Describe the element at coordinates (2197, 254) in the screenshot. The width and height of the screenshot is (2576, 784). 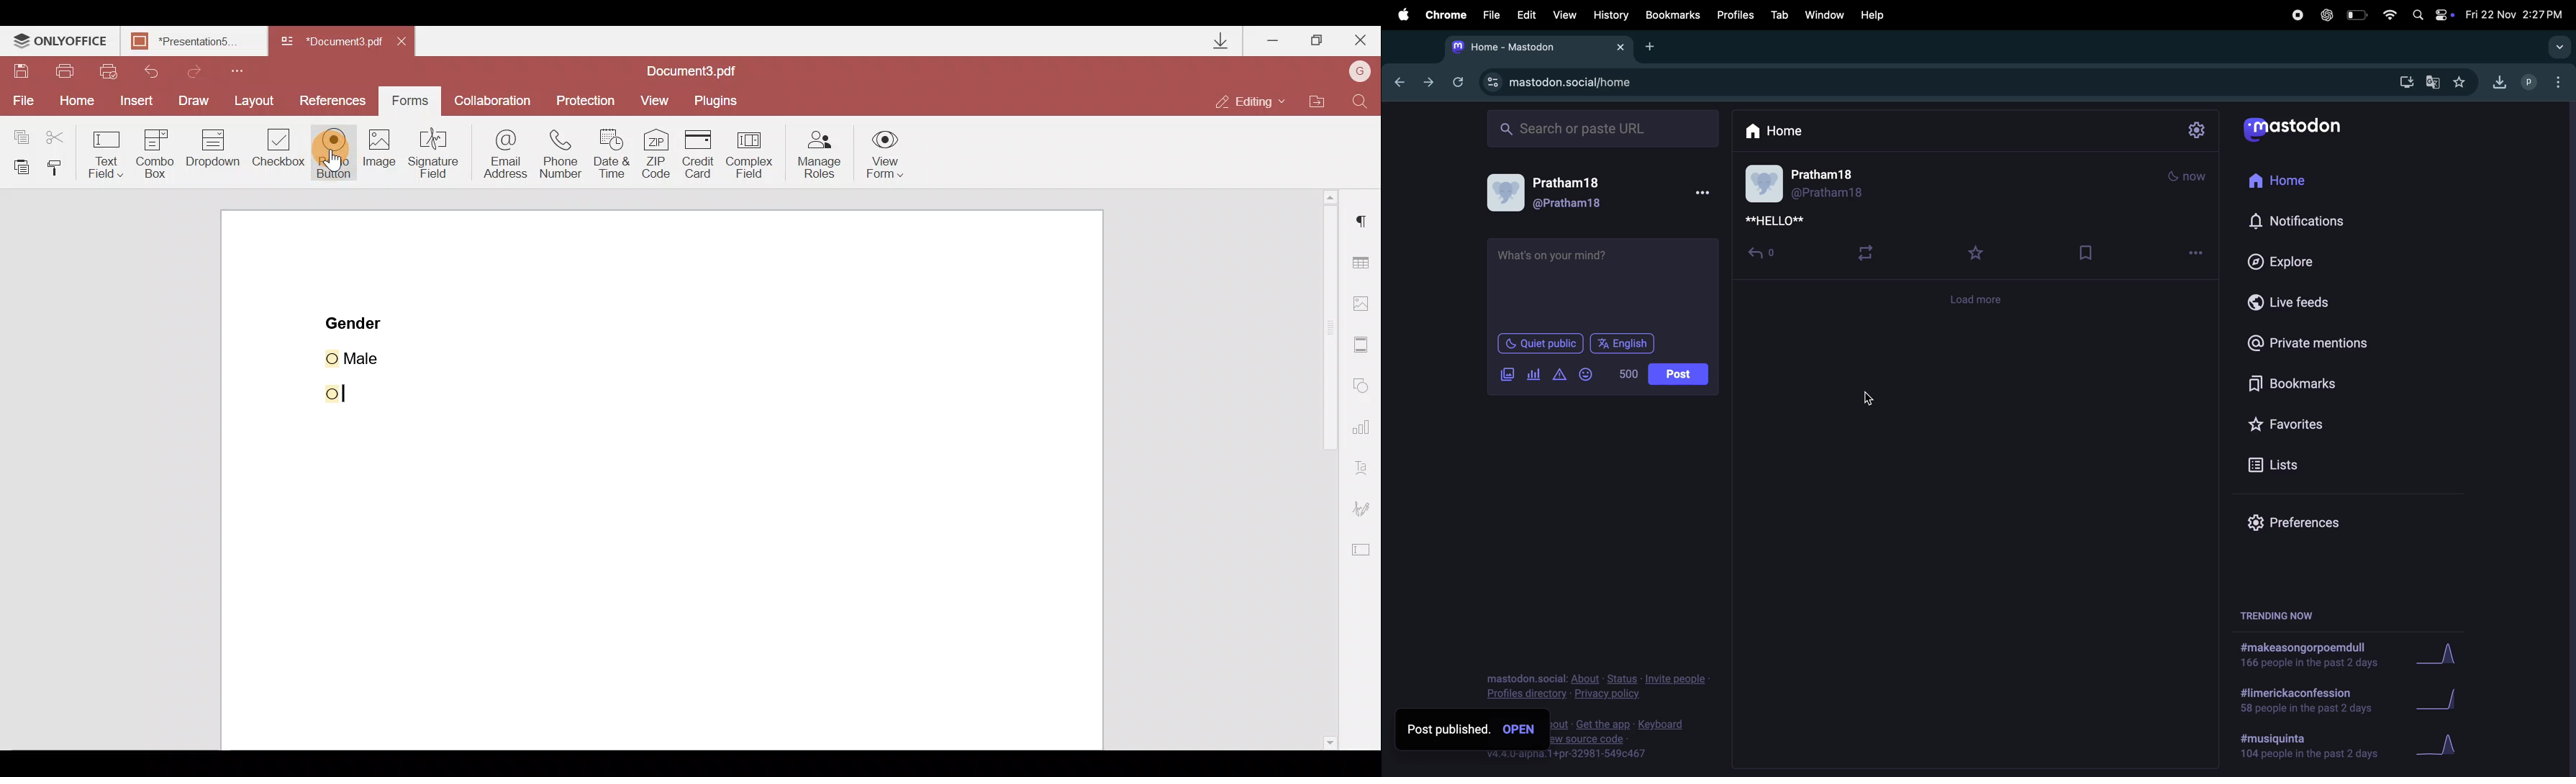
I see `more options` at that location.